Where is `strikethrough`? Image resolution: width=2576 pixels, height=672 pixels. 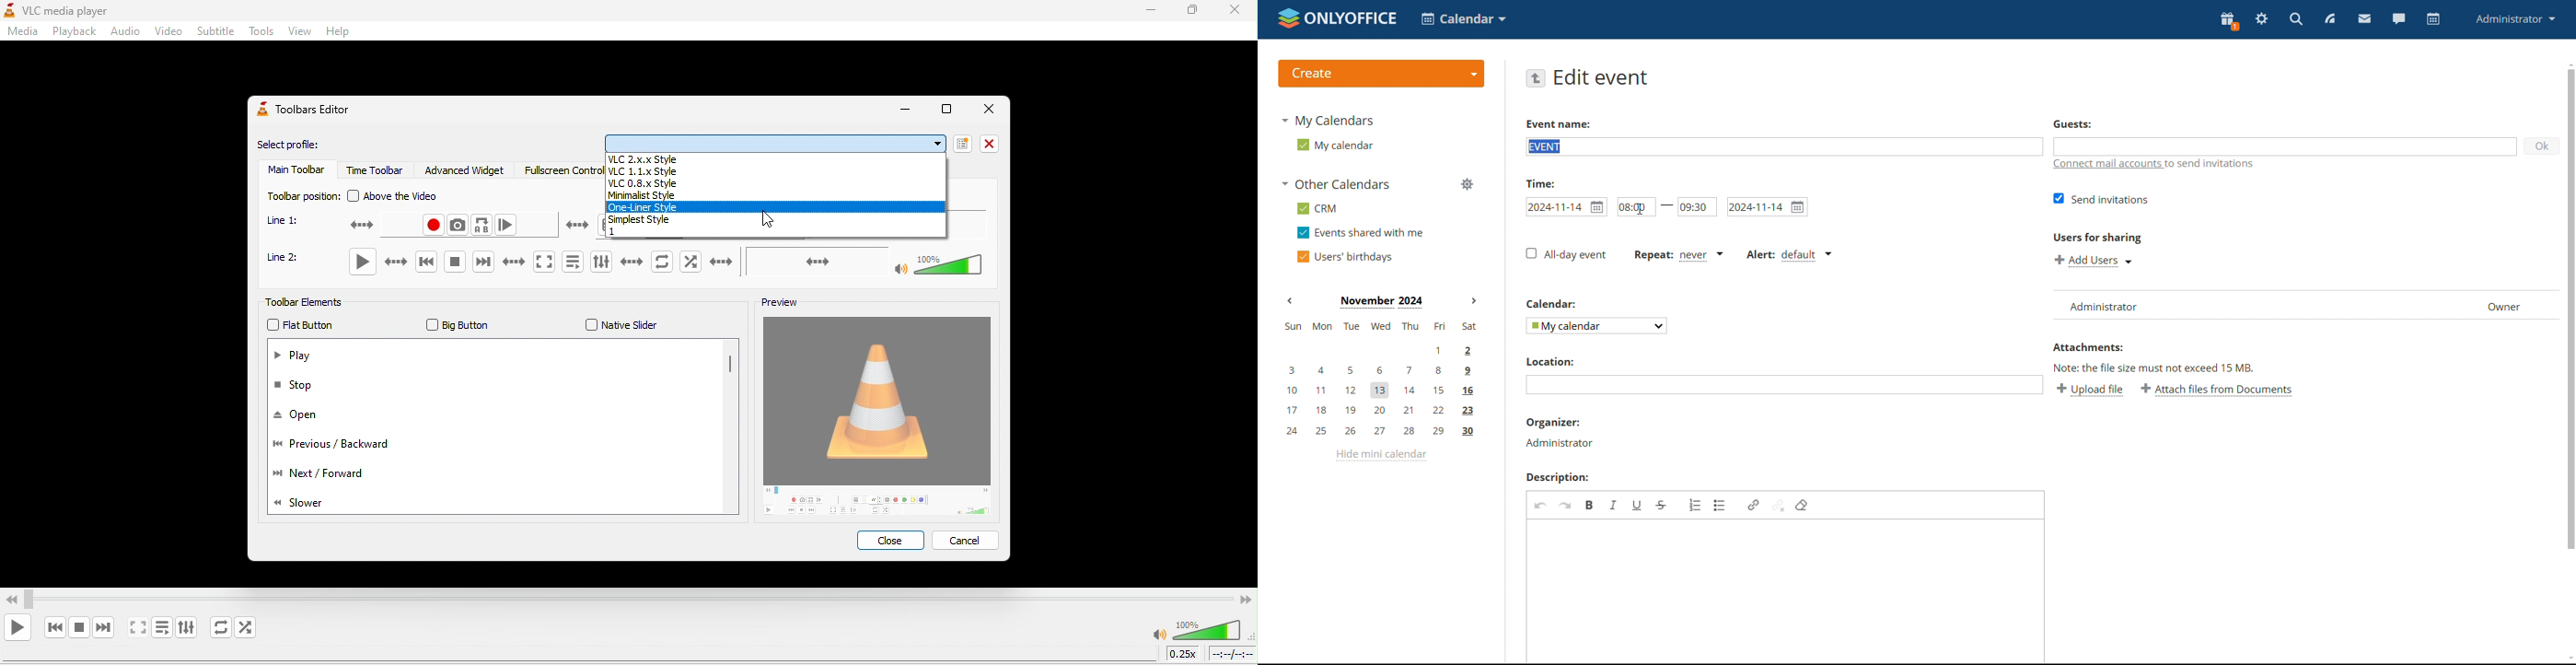 strikethrough is located at coordinates (1662, 506).